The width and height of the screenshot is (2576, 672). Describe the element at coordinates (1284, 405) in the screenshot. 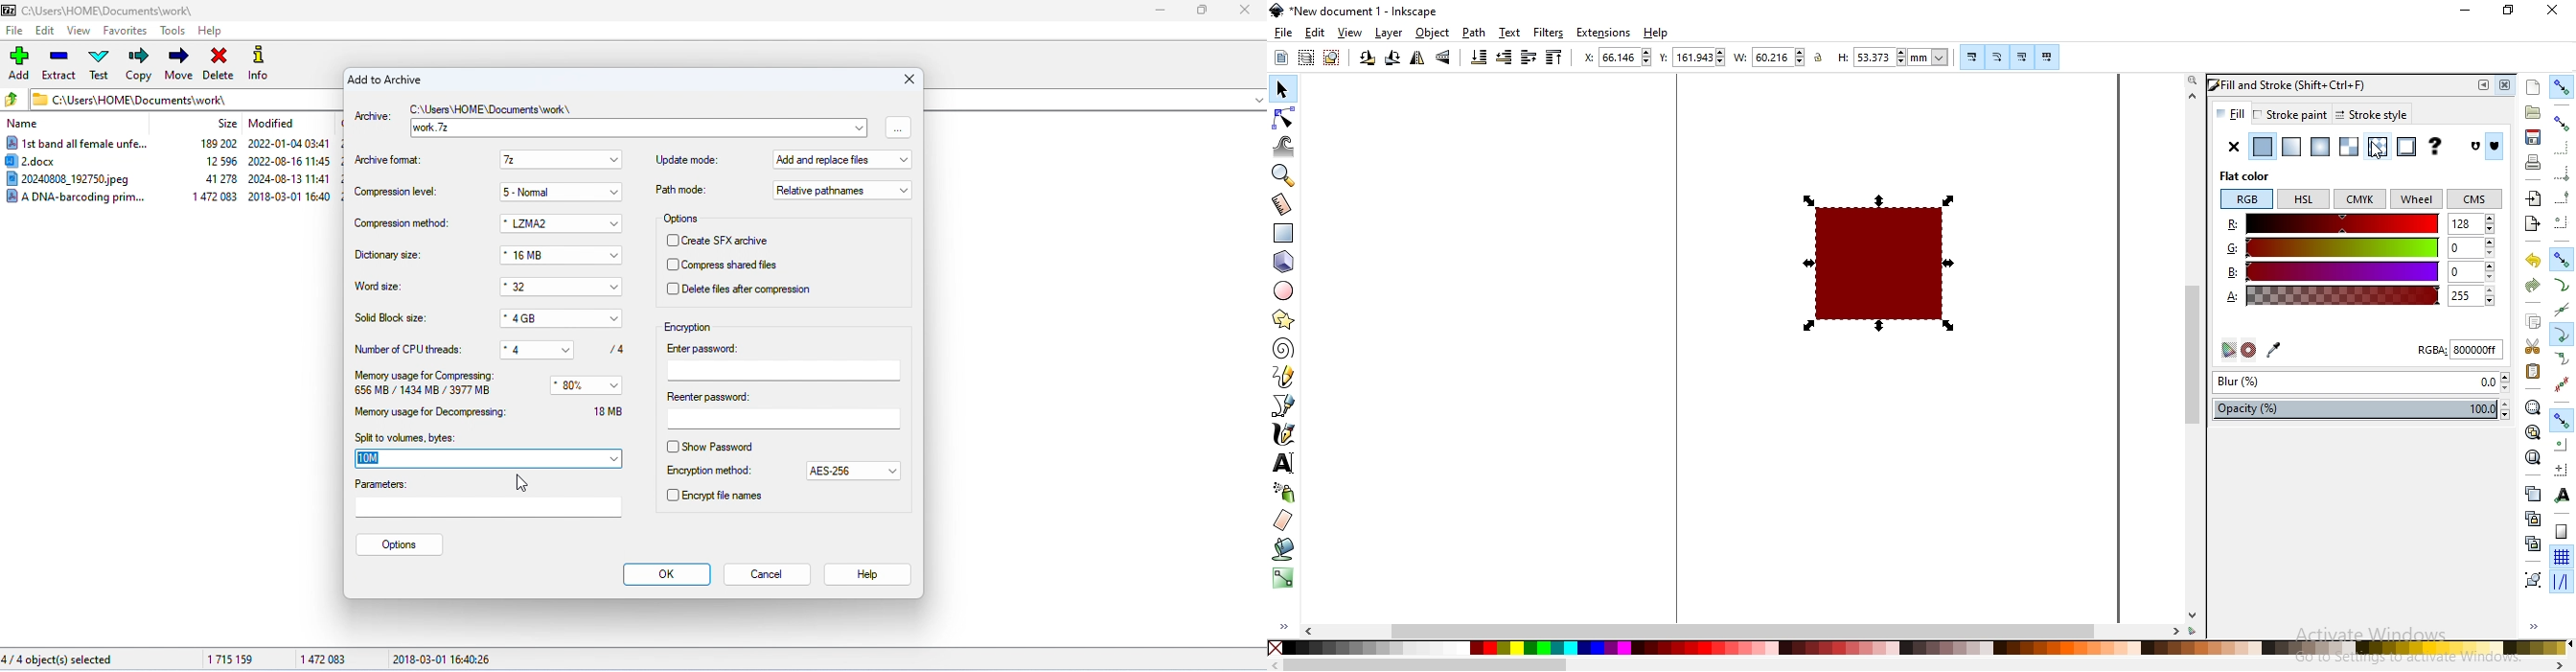

I see `draw bazier lines and straight lines` at that location.